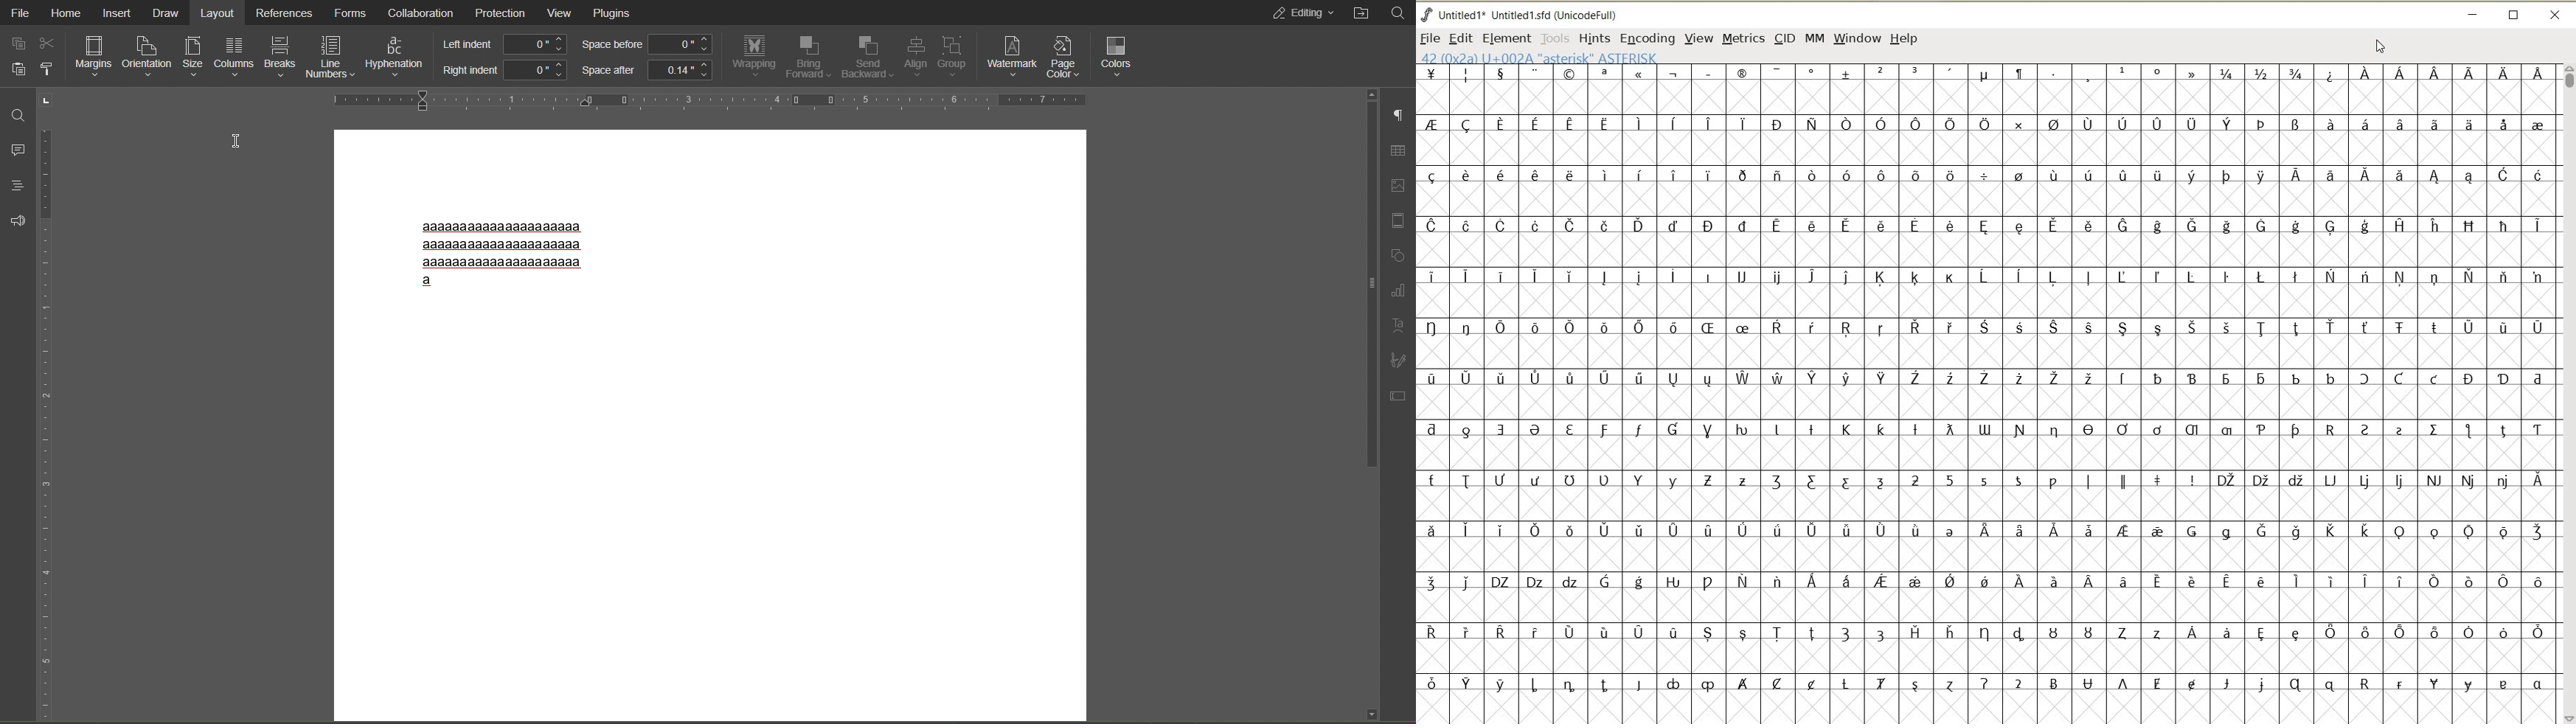  Describe the element at coordinates (1400, 186) in the screenshot. I see `Image Settings` at that location.